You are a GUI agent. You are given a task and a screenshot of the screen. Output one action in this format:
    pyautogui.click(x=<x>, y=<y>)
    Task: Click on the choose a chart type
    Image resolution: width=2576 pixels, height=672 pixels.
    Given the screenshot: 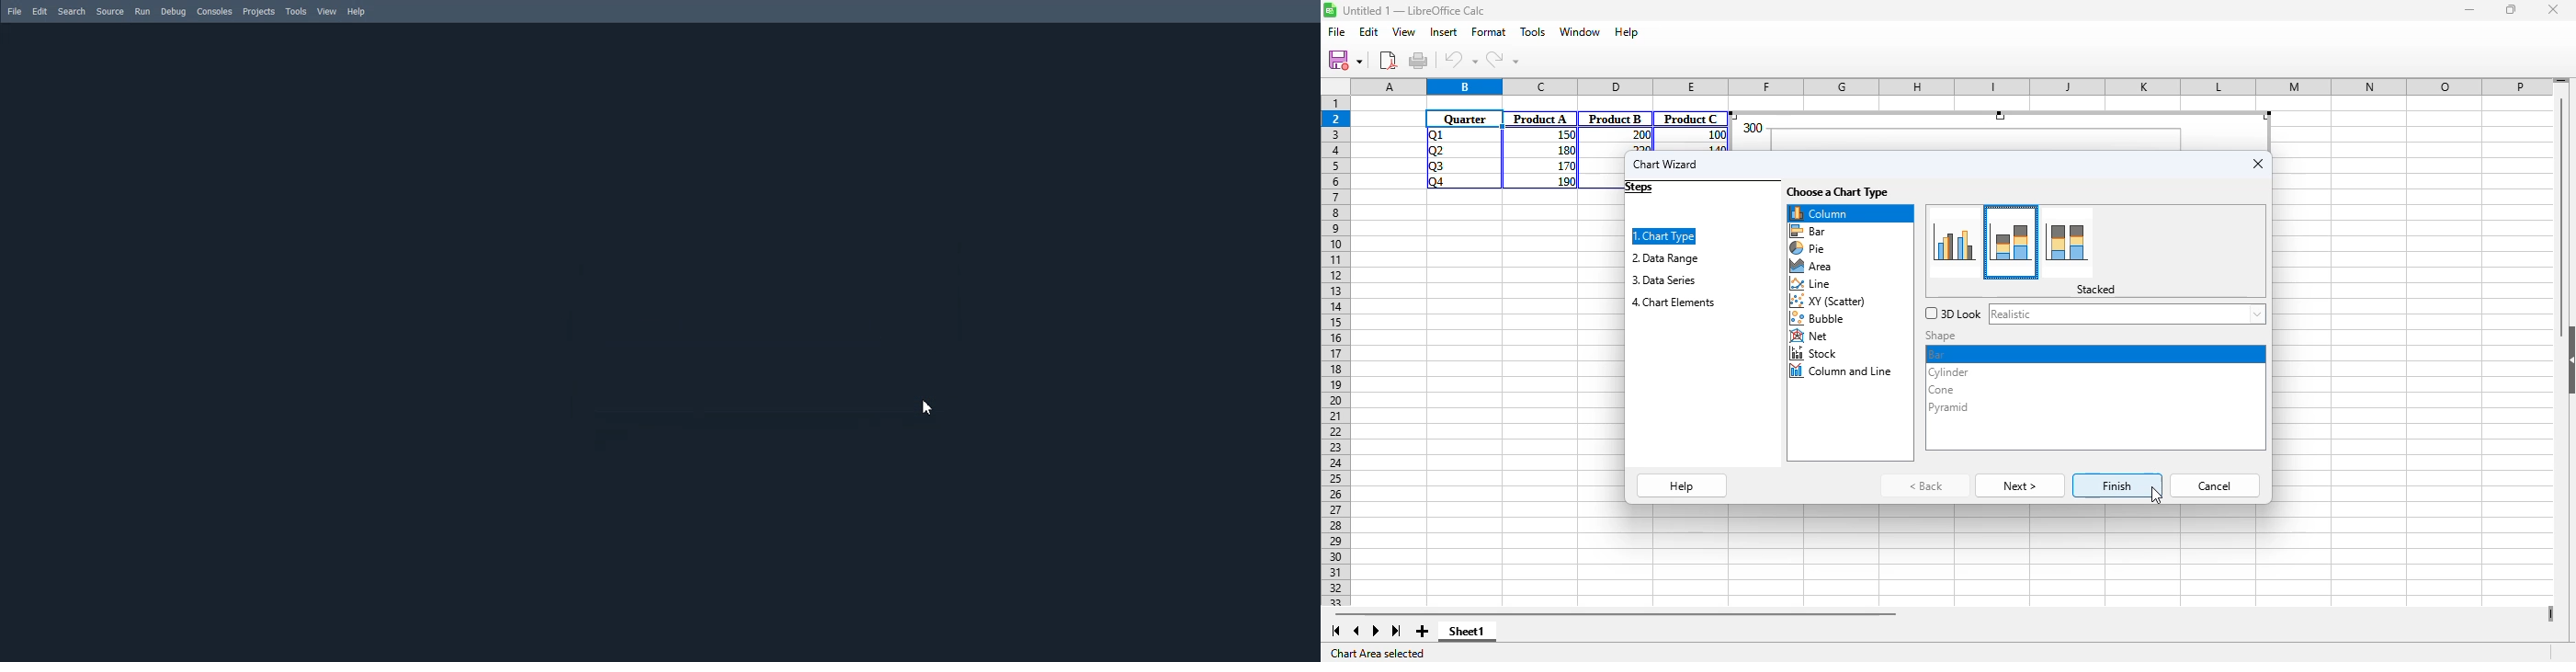 What is the action you would take?
    pyautogui.click(x=1838, y=192)
    